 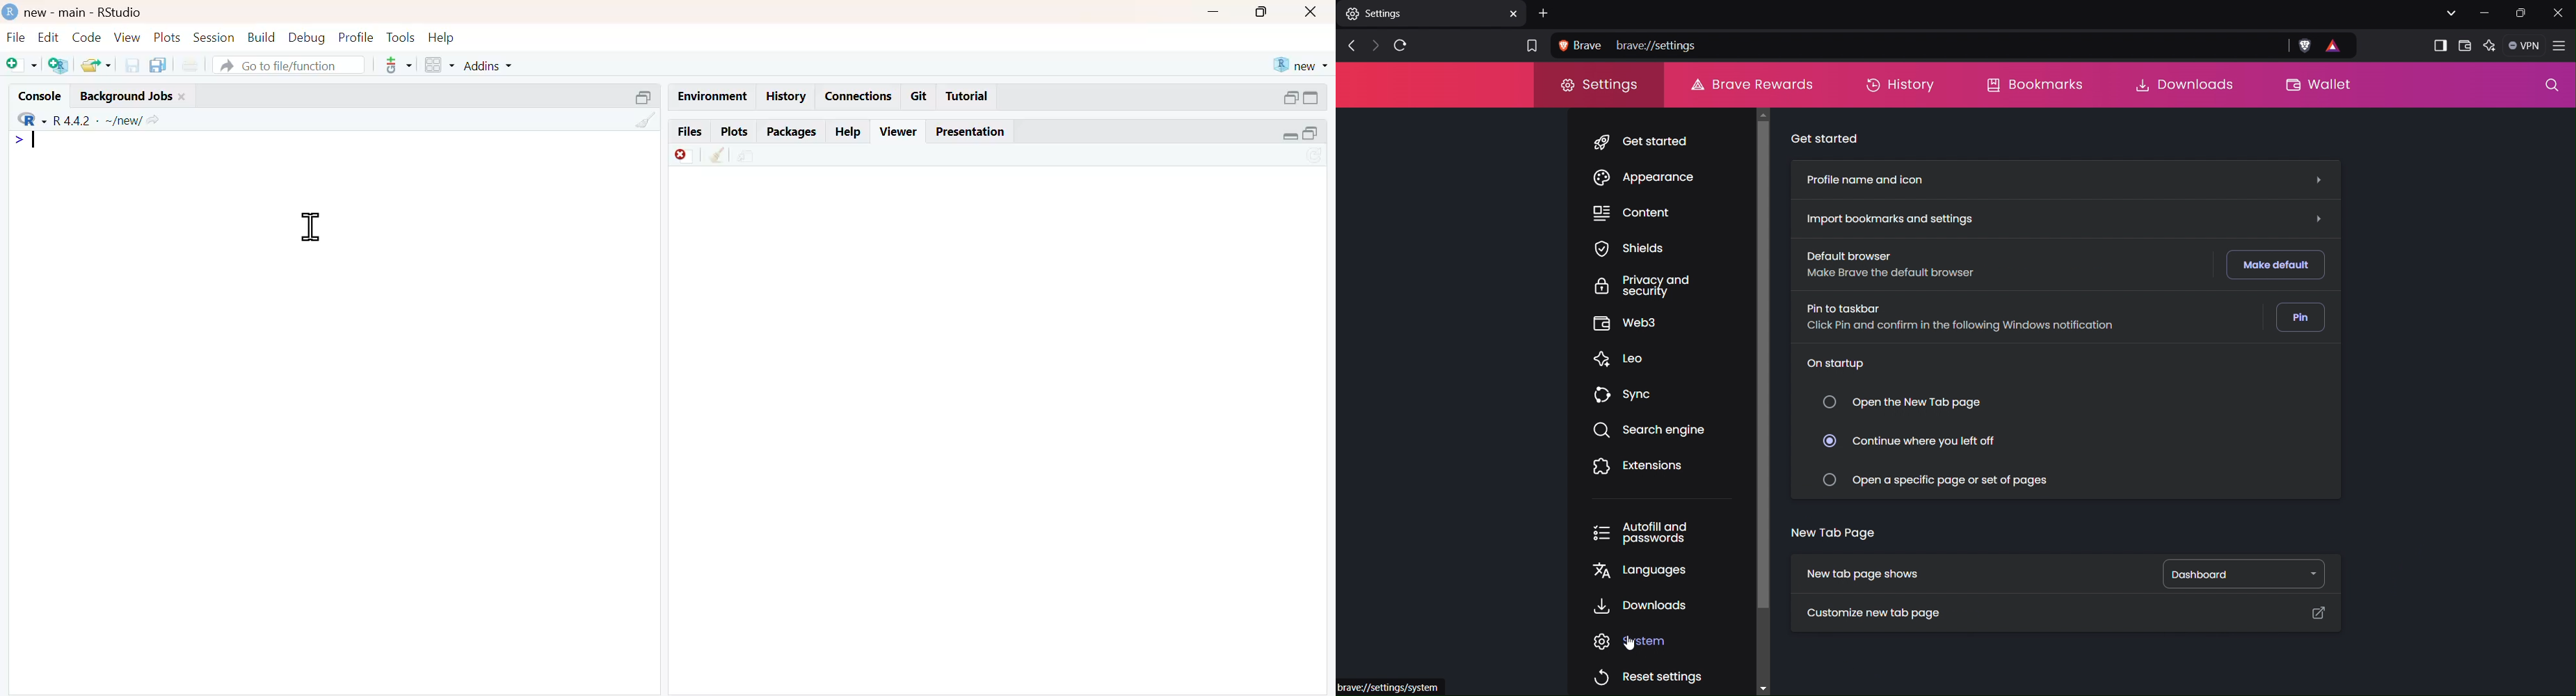 What do you see at coordinates (312, 228) in the screenshot?
I see `cursor` at bounding box center [312, 228].